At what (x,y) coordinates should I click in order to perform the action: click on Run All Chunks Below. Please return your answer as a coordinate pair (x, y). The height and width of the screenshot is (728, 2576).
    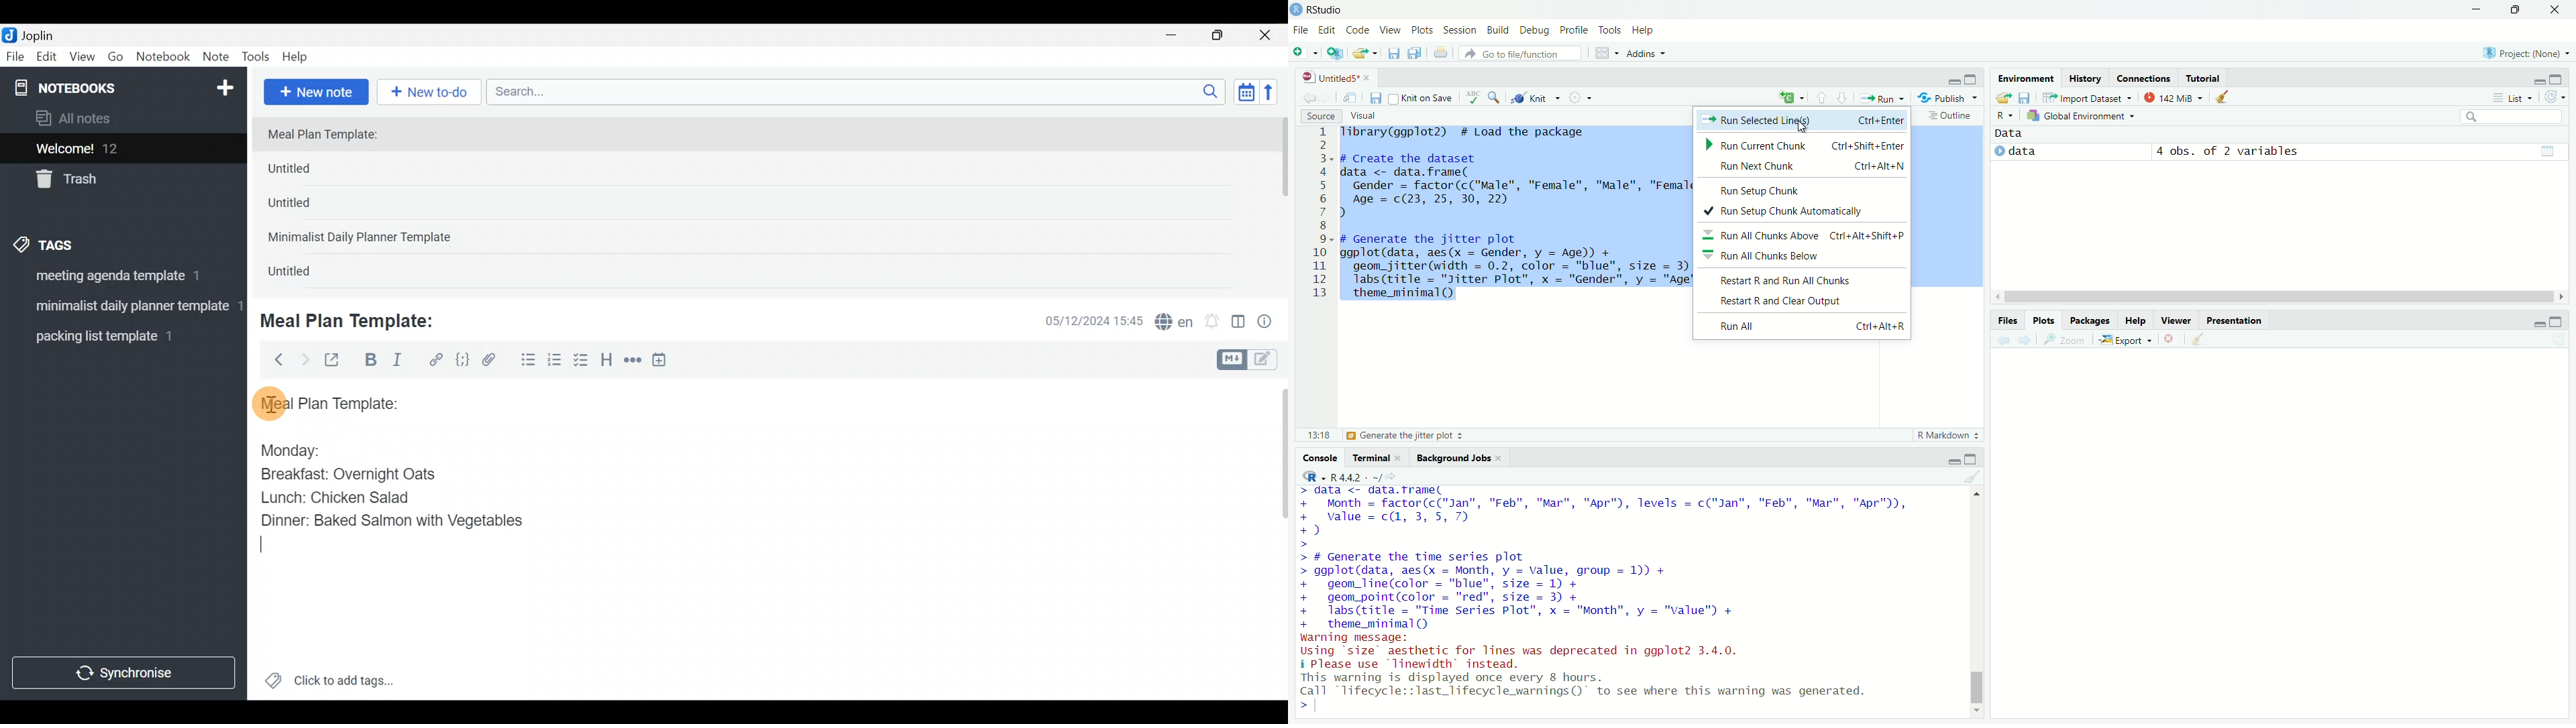
    Looking at the image, I should click on (1796, 255).